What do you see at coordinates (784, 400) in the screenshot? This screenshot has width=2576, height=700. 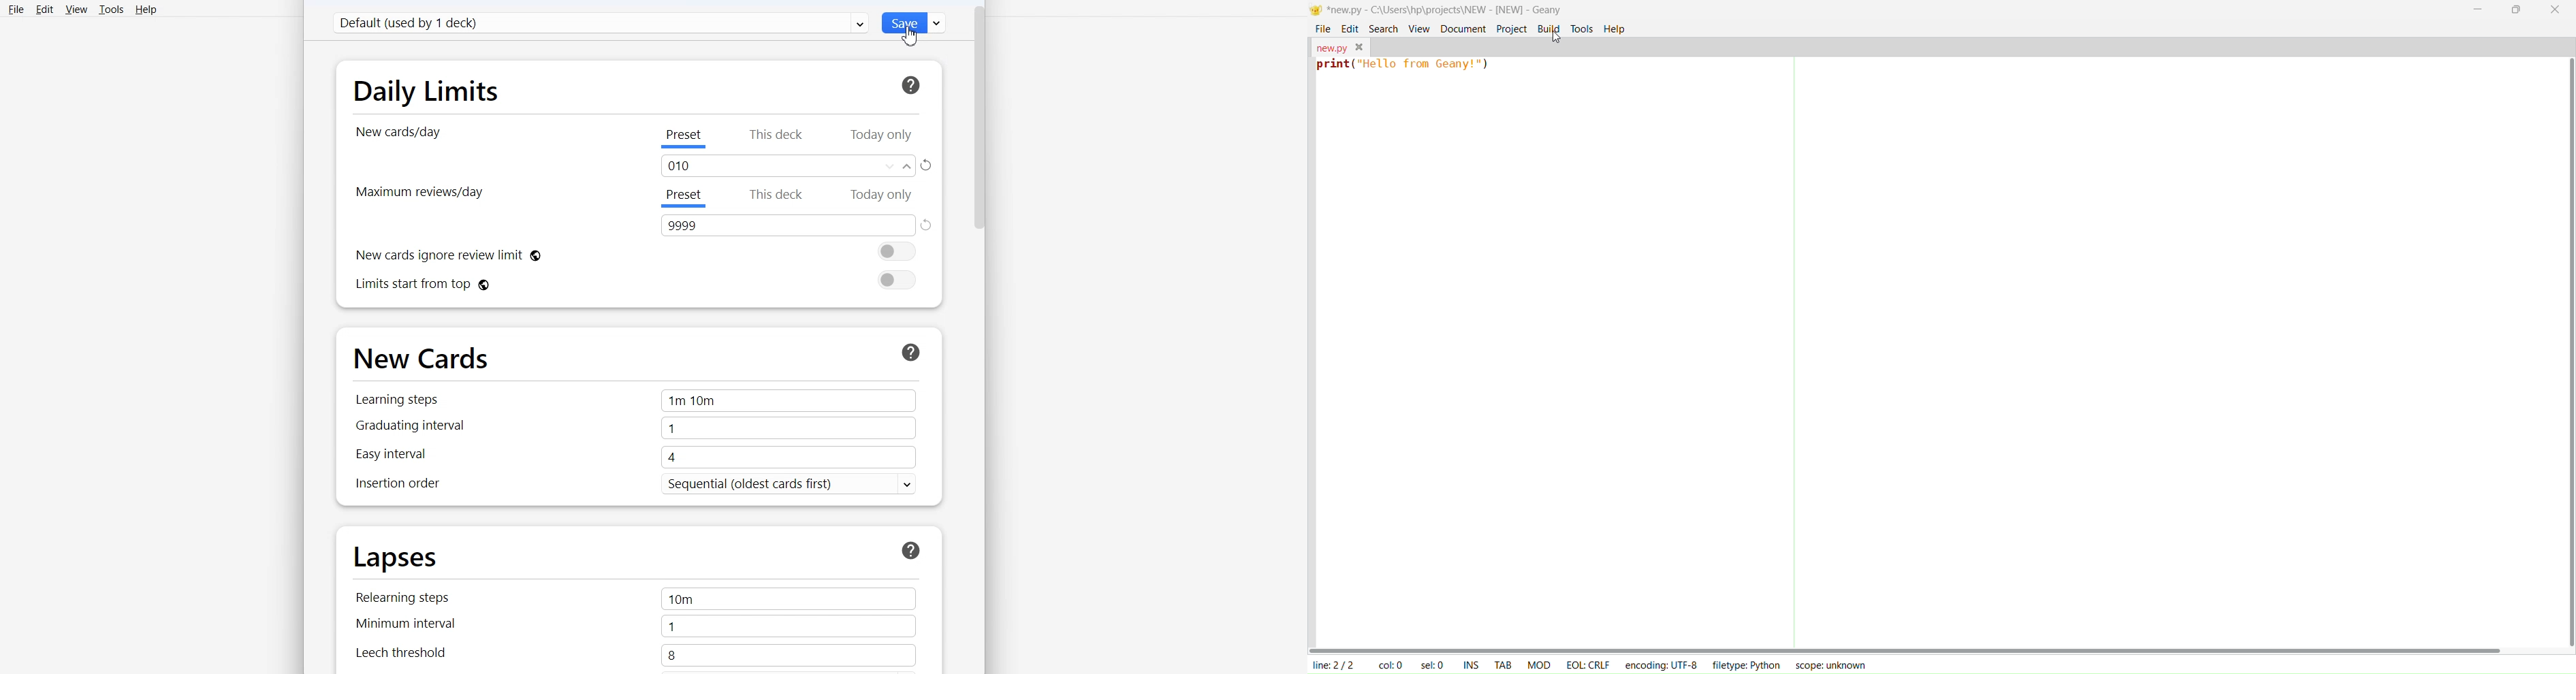 I see `1m 10m` at bounding box center [784, 400].